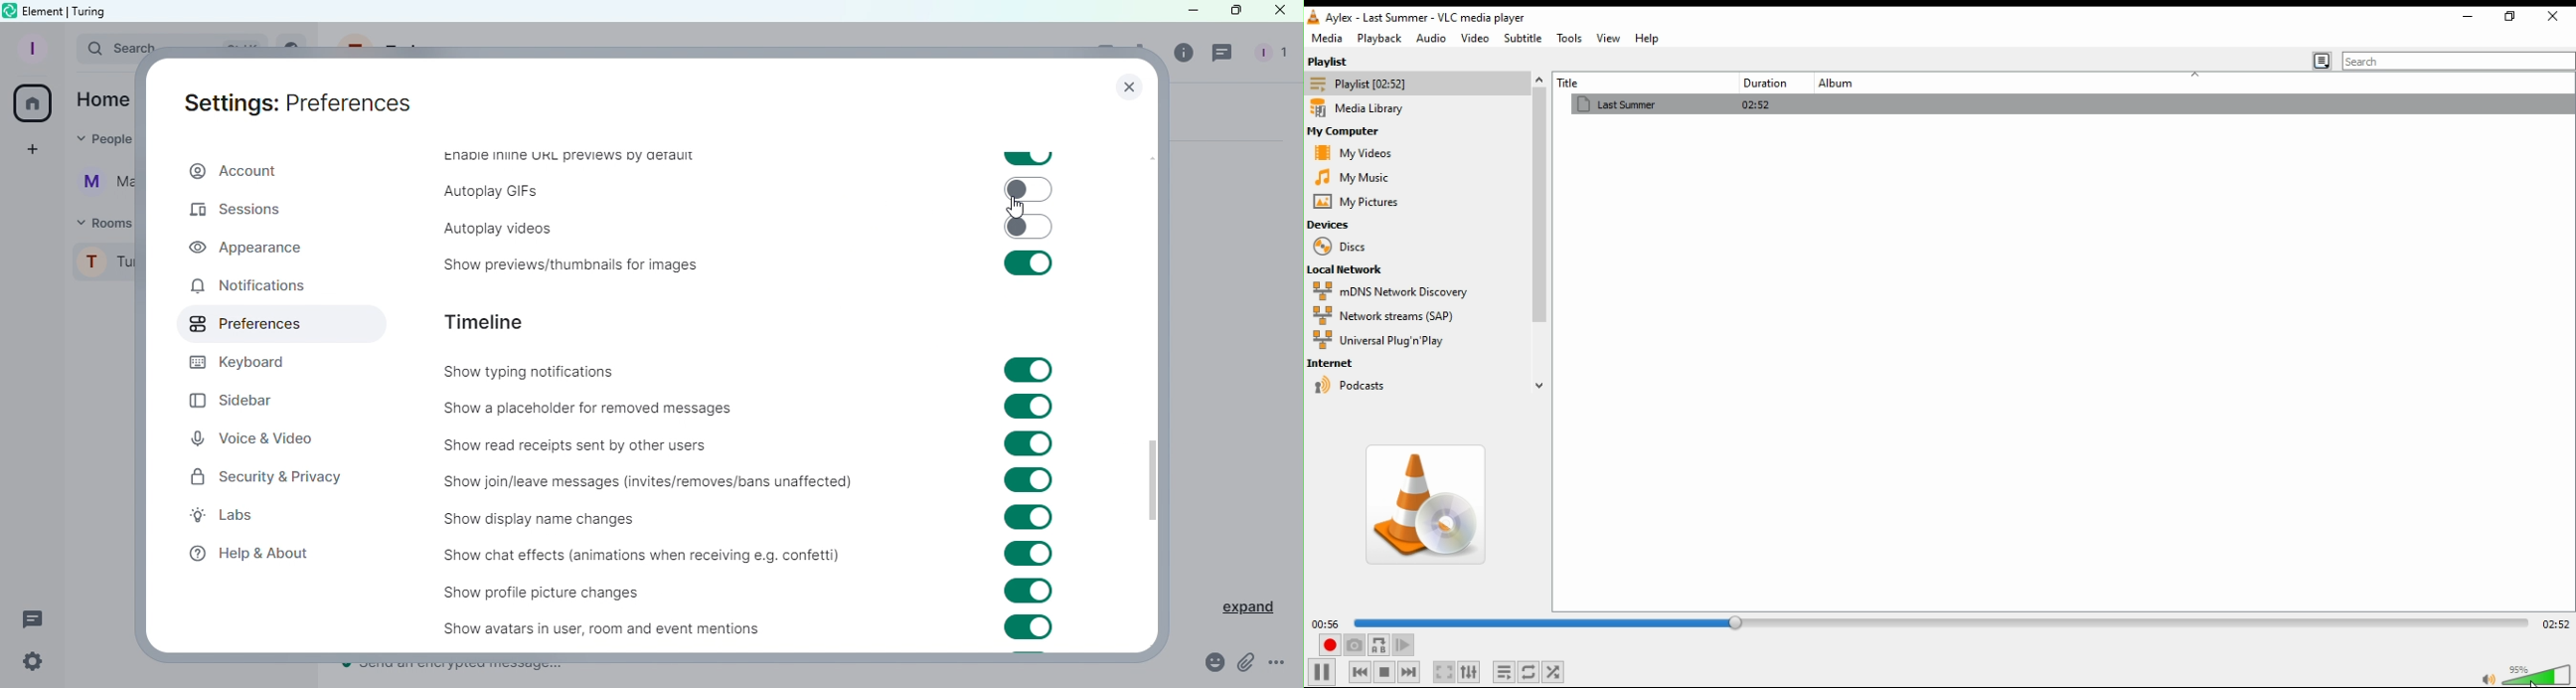  I want to click on internet, so click(1339, 363).